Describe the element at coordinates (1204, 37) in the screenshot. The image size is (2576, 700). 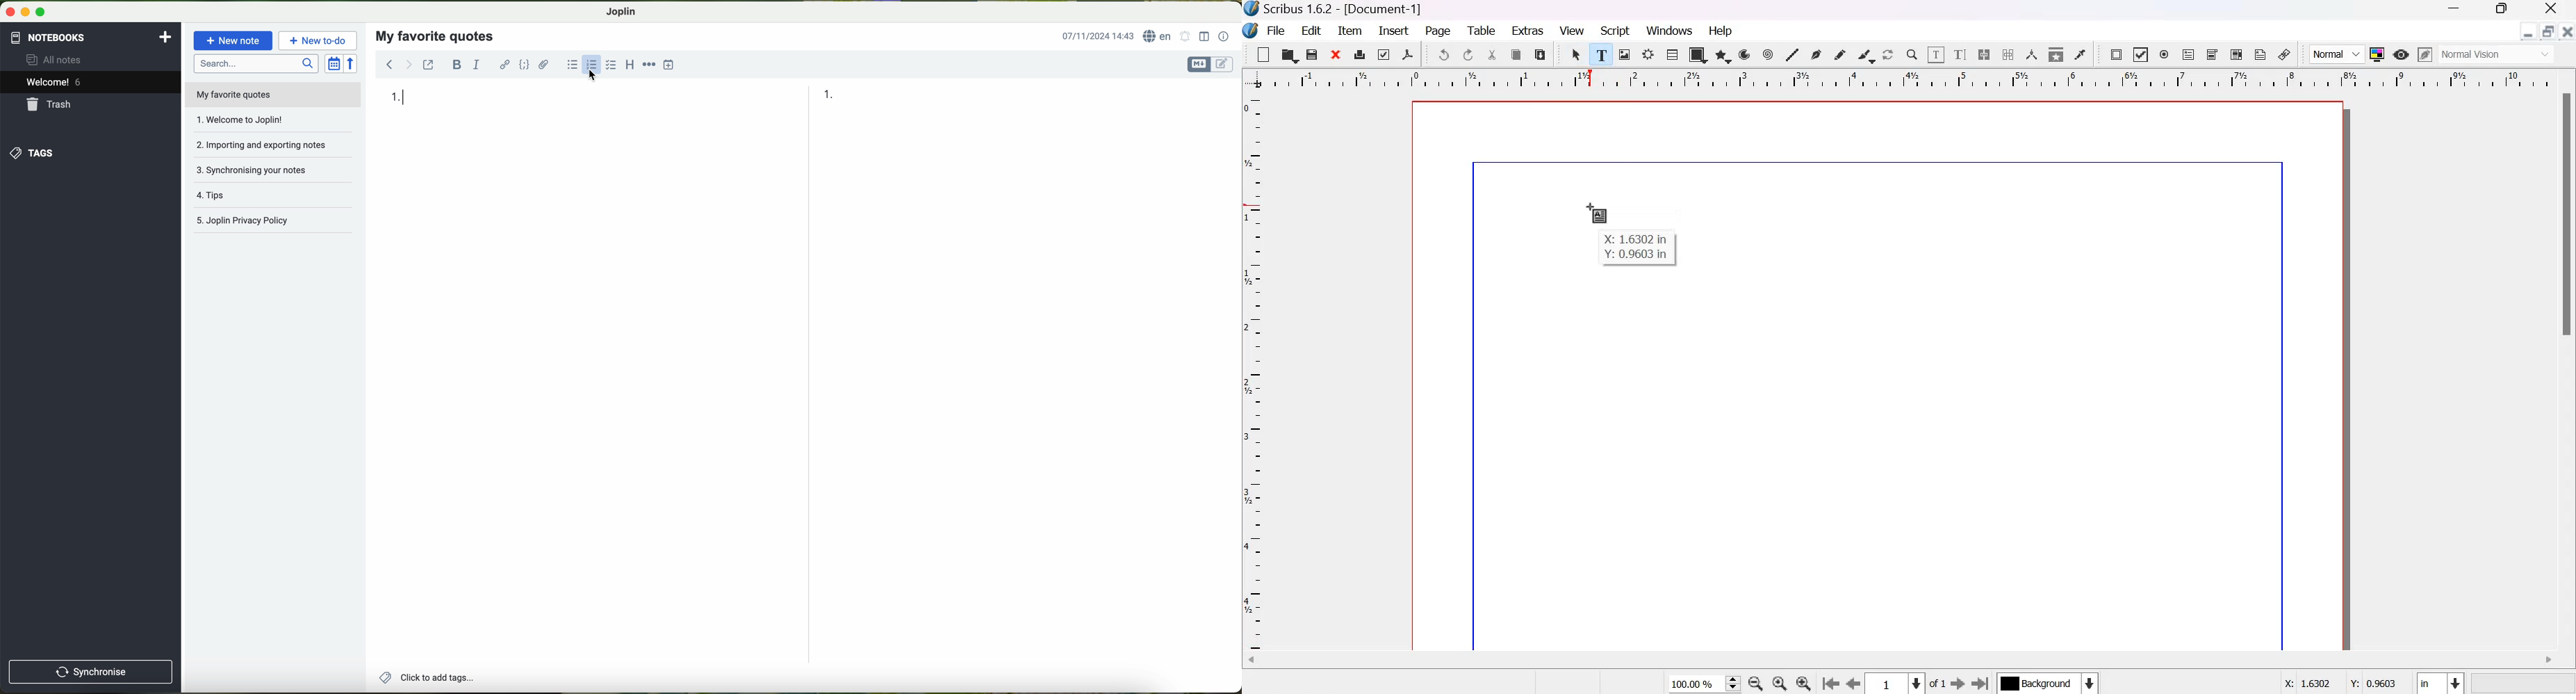
I see `toggle editor layout` at that location.